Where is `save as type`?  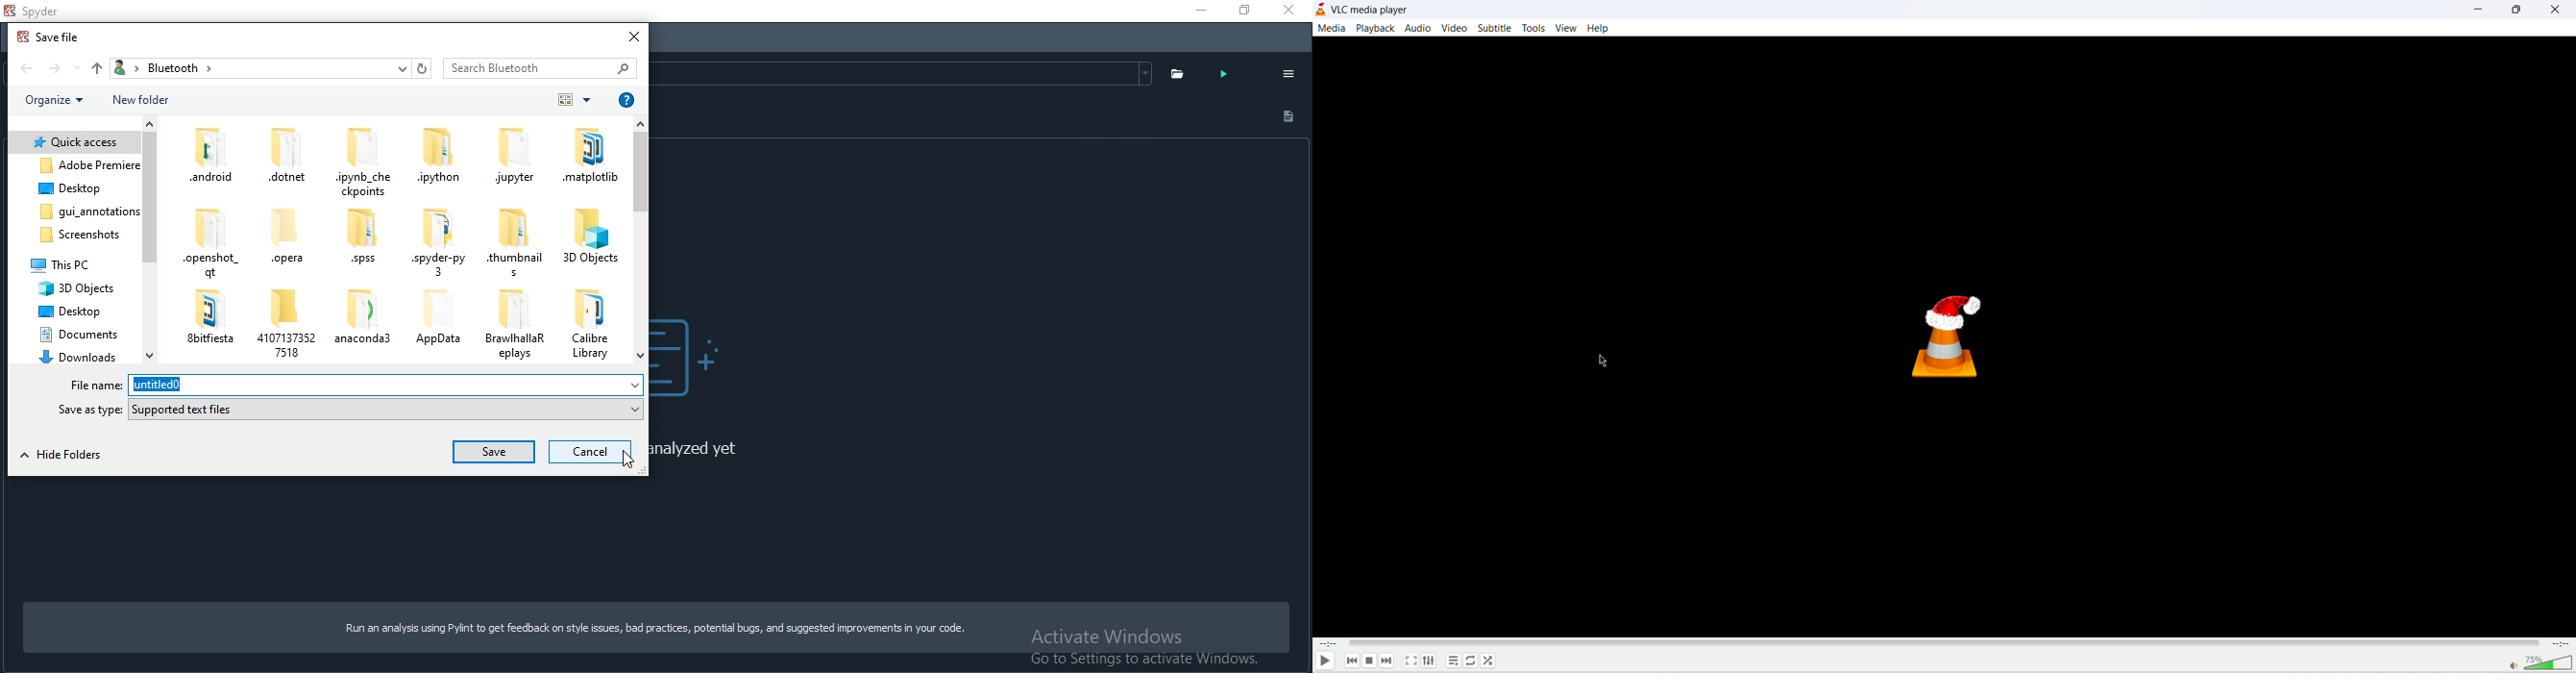
save as type is located at coordinates (346, 411).